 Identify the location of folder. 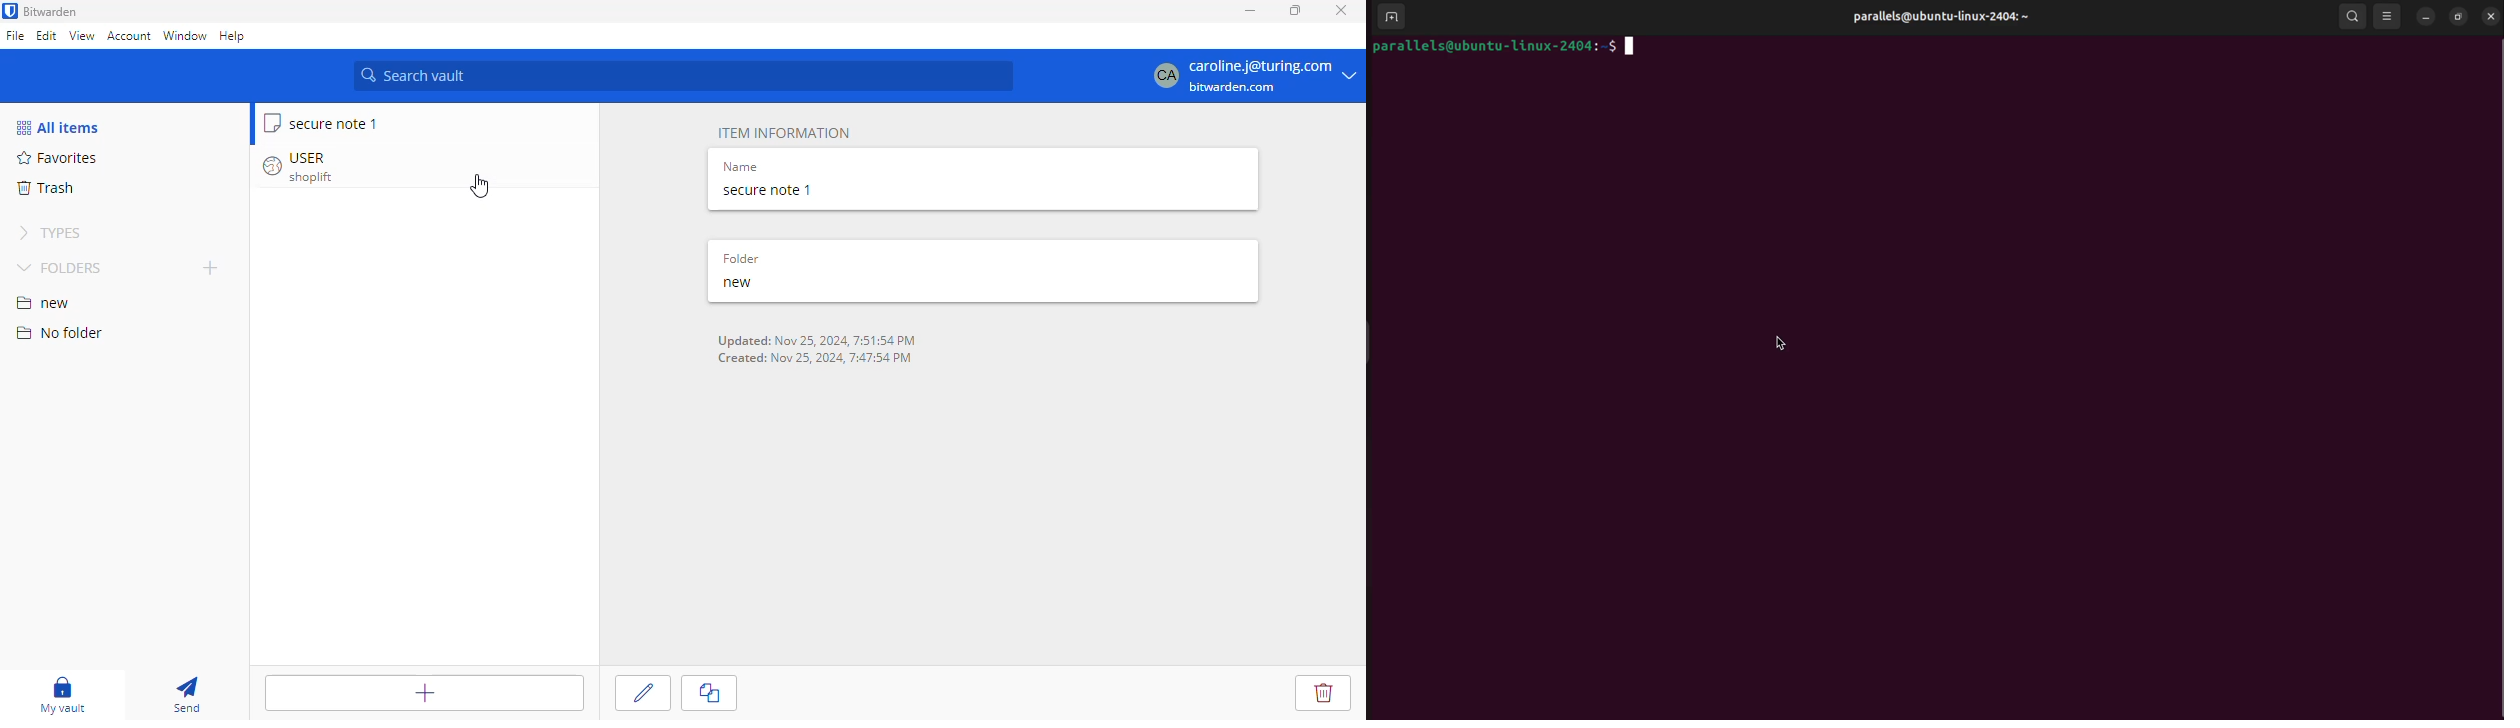
(739, 257).